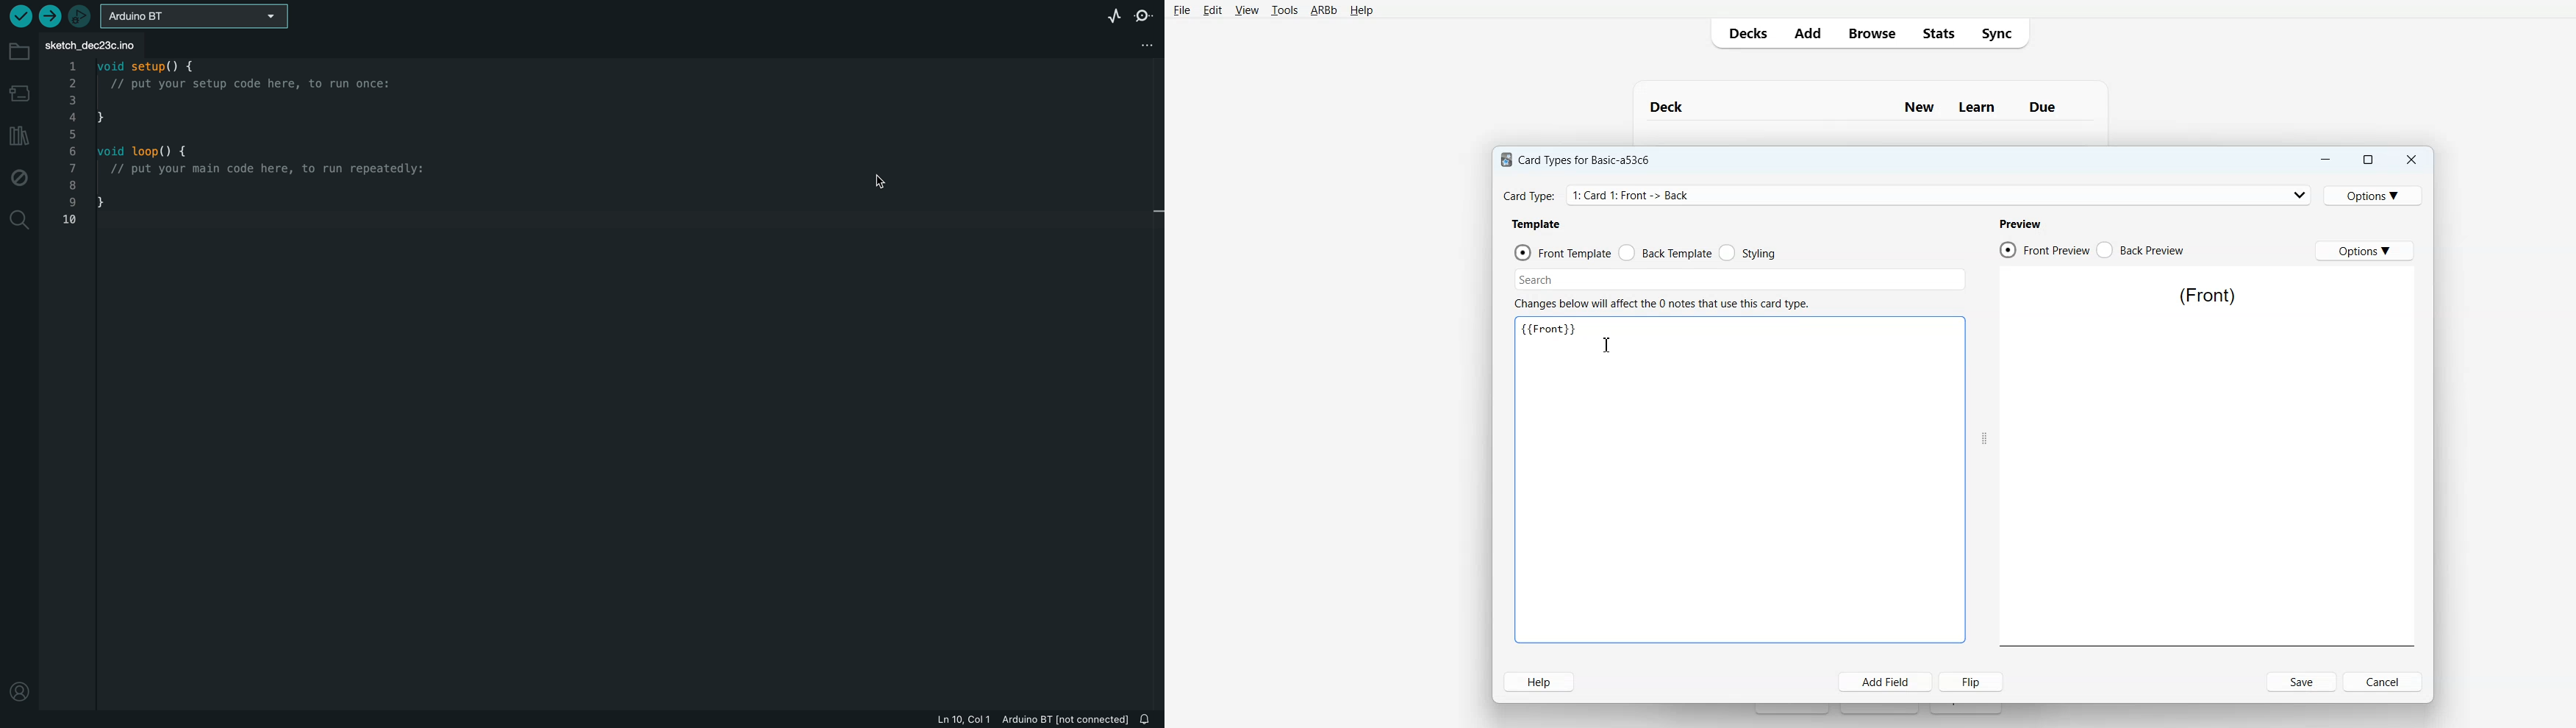 The width and height of the screenshot is (2576, 728). I want to click on Changes below will affect the 0 notes that use this card type, so click(1667, 304).